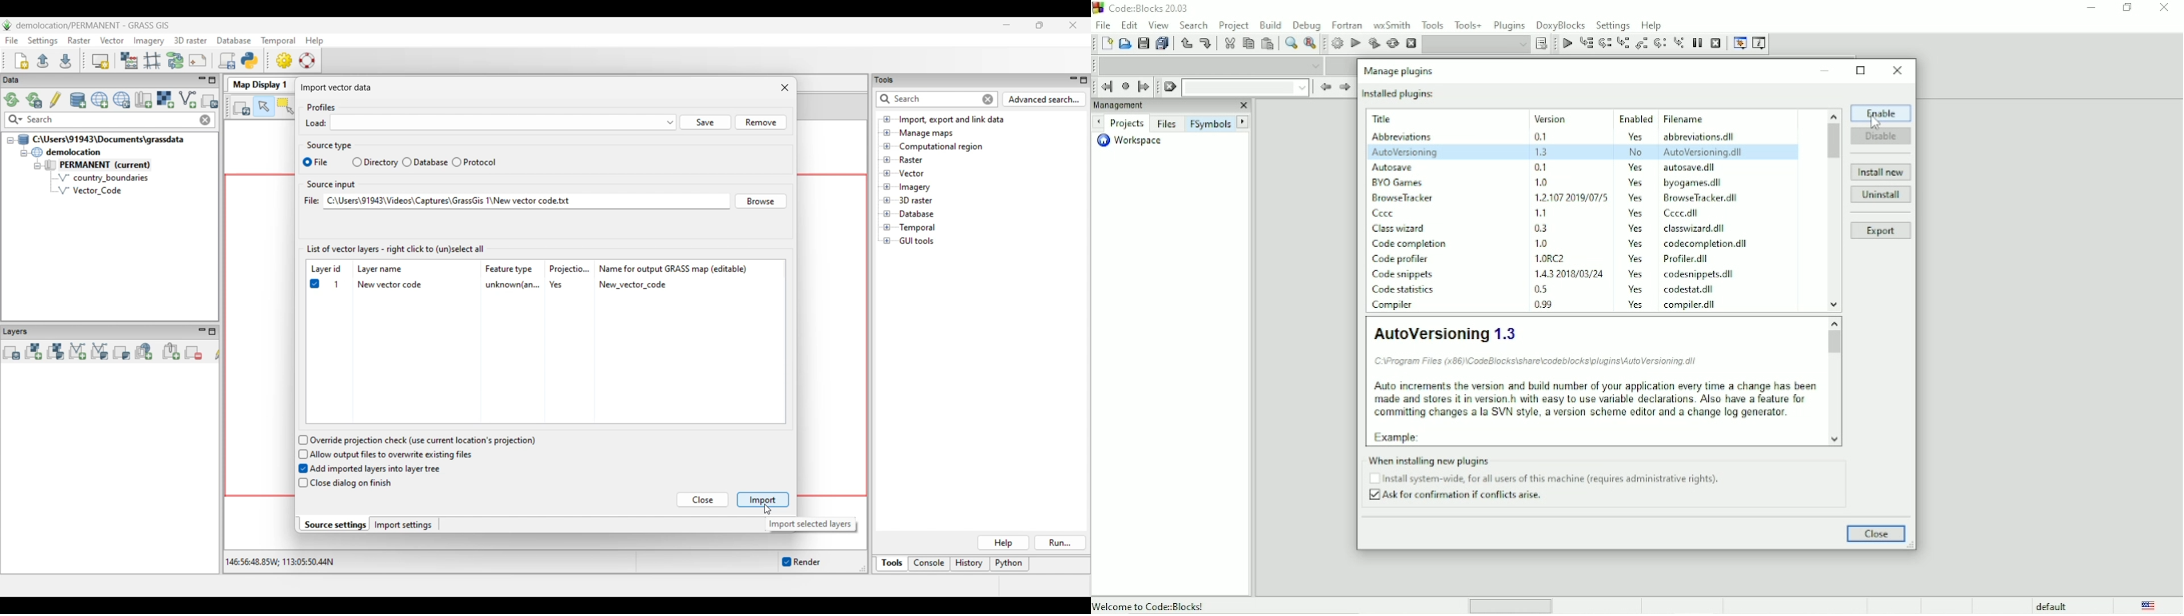 Image resolution: width=2184 pixels, height=616 pixels. What do you see at coordinates (1638, 198) in the screenshot?
I see `Yes` at bounding box center [1638, 198].